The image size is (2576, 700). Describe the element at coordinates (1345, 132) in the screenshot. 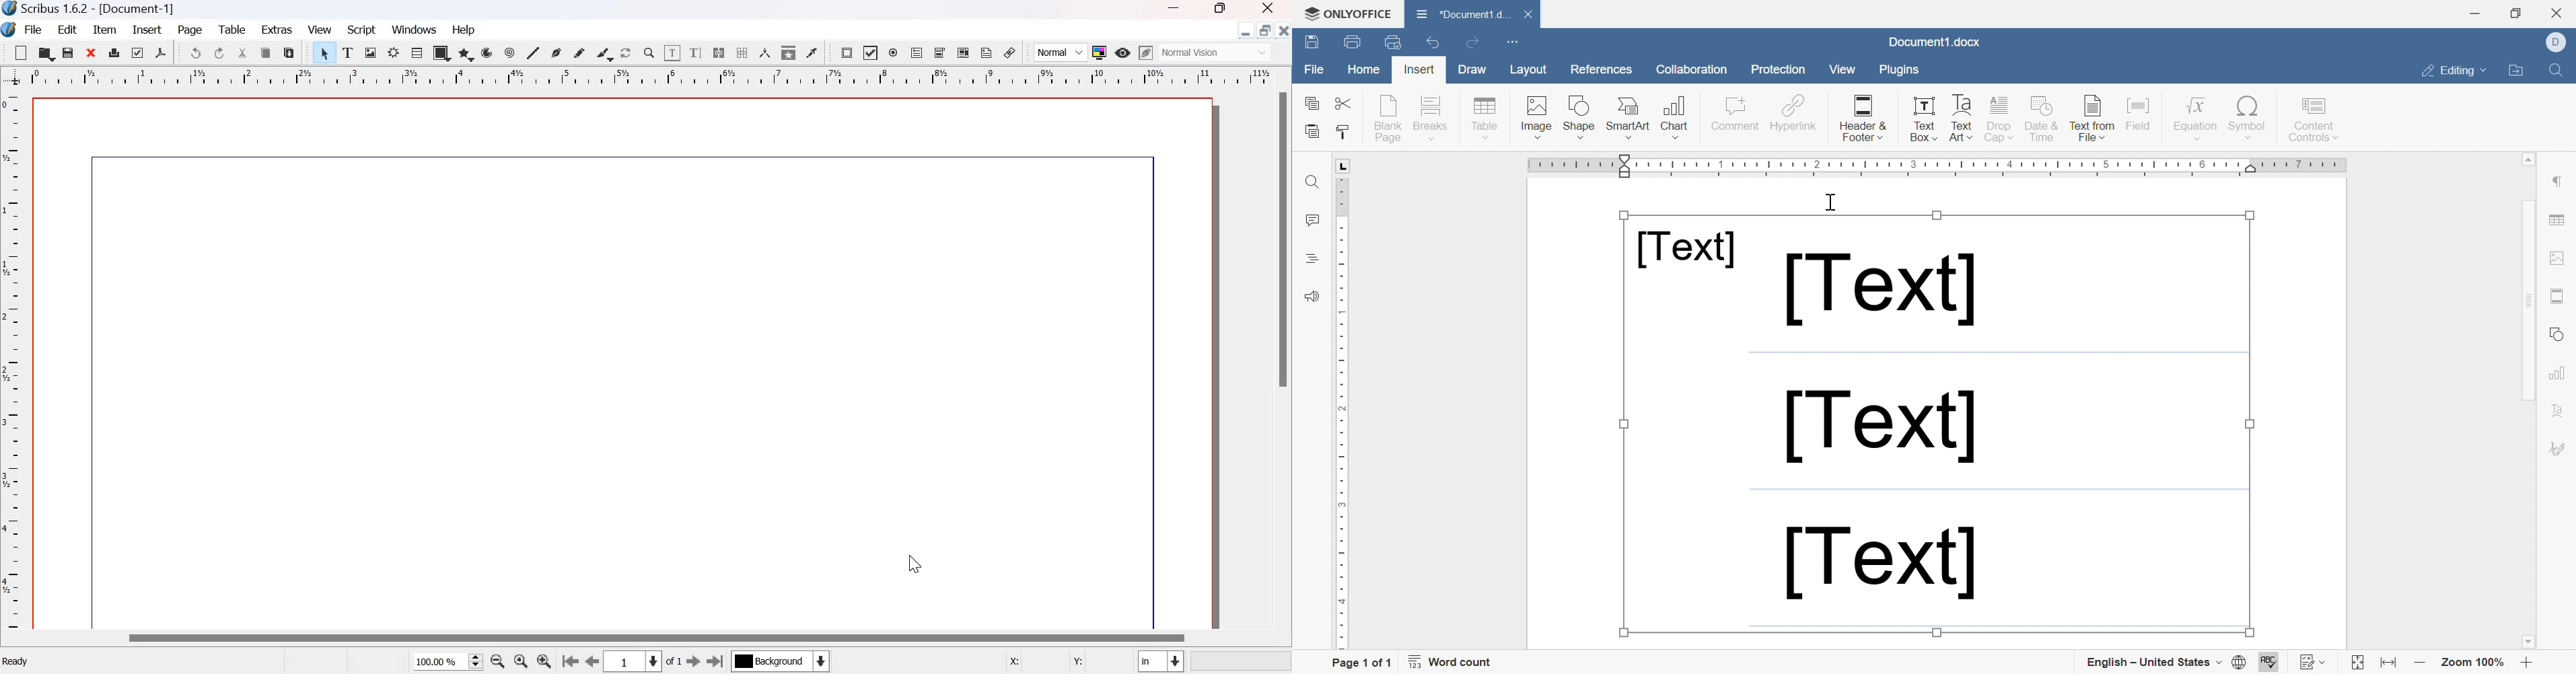

I see `Copy style` at that location.